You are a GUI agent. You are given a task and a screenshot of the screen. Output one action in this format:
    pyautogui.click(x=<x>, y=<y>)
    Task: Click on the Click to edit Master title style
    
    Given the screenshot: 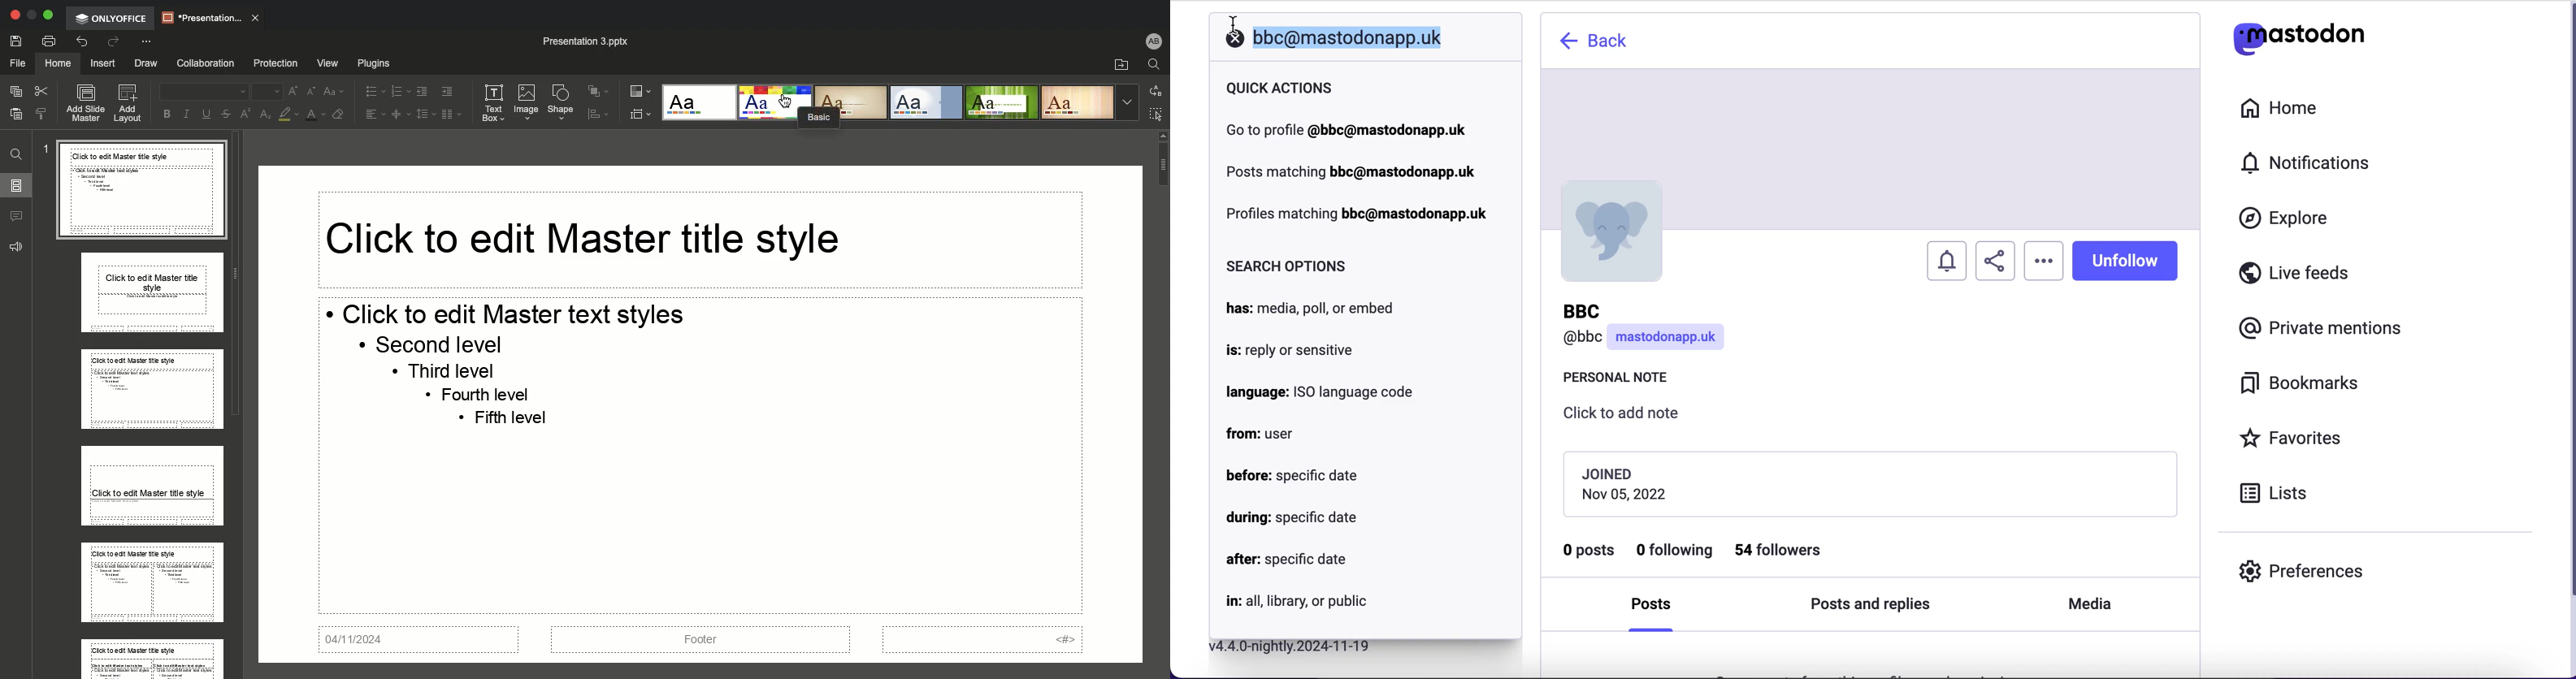 What is the action you would take?
    pyautogui.click(x=581, y=238)
    